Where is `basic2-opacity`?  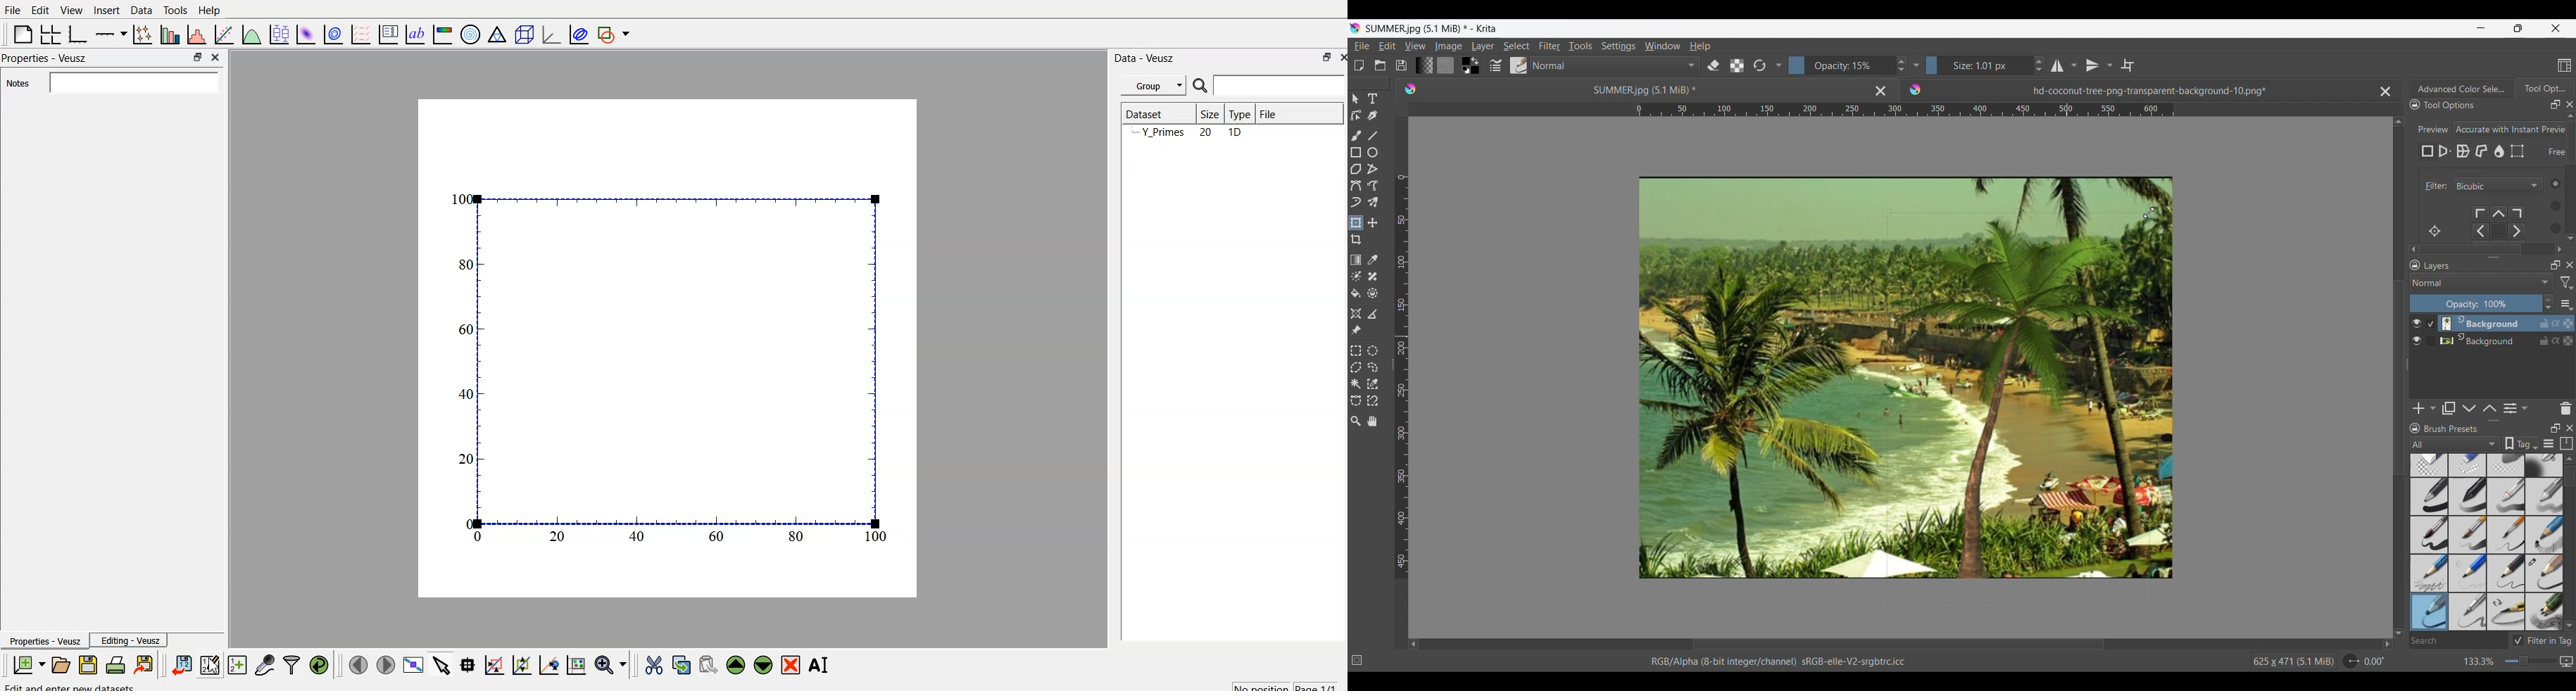
basic2-opacity is located at coordinates (2468, 496).